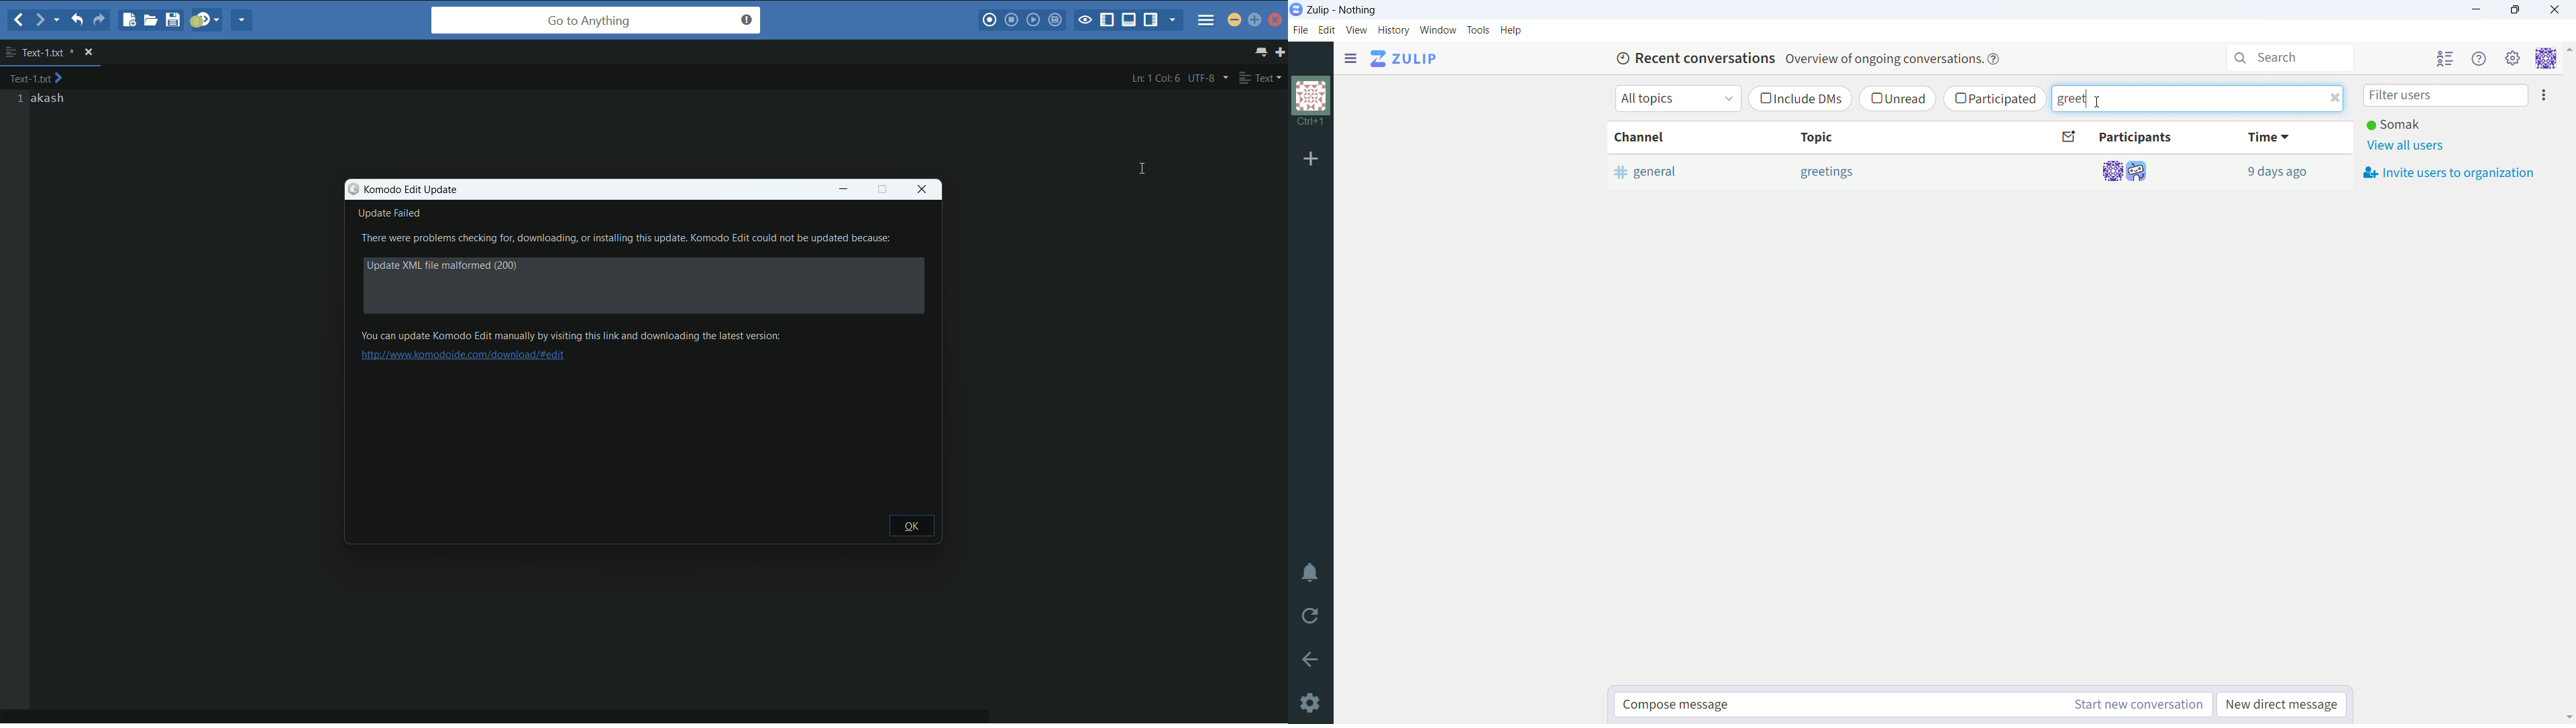  What do you see at coordinates (2072, 99) in the screenshot?
I see `filter text typed` at bounding box center [2072, 99].